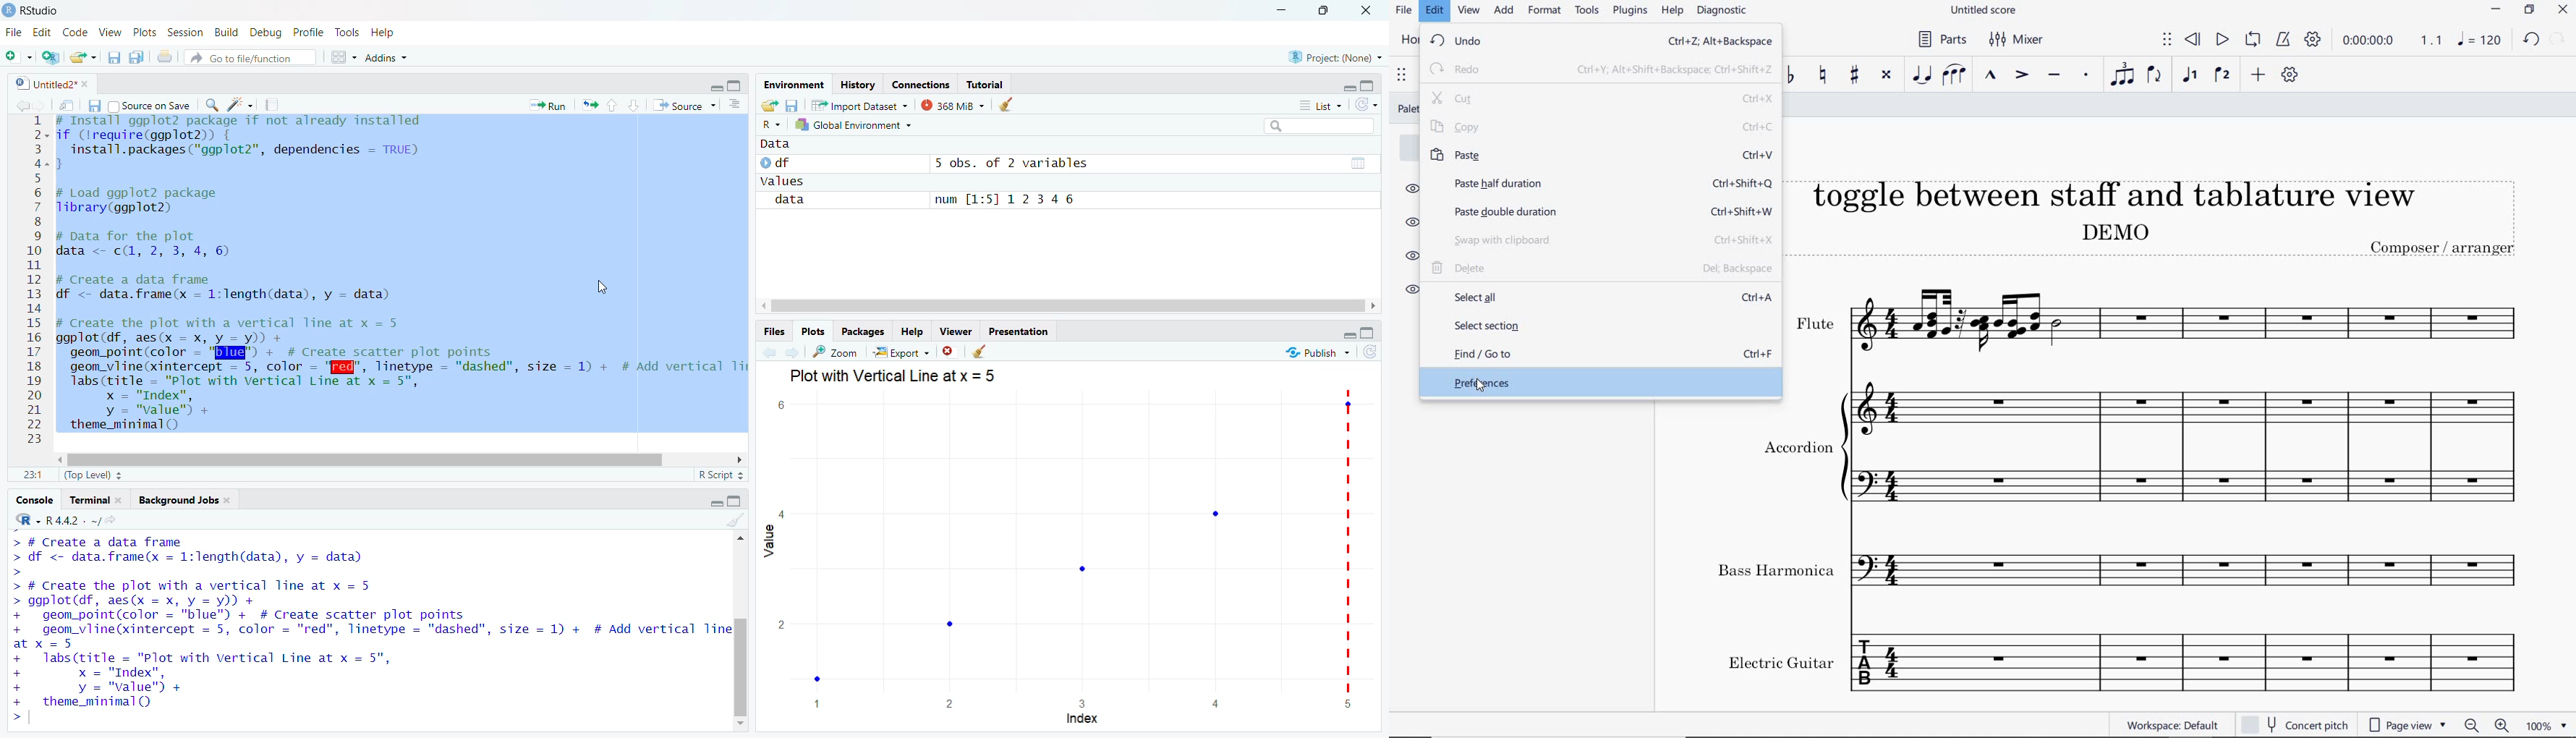  Describe the element at coordinates (47, 82) in the screenshot. I see `| Untitled2* *` at that location.